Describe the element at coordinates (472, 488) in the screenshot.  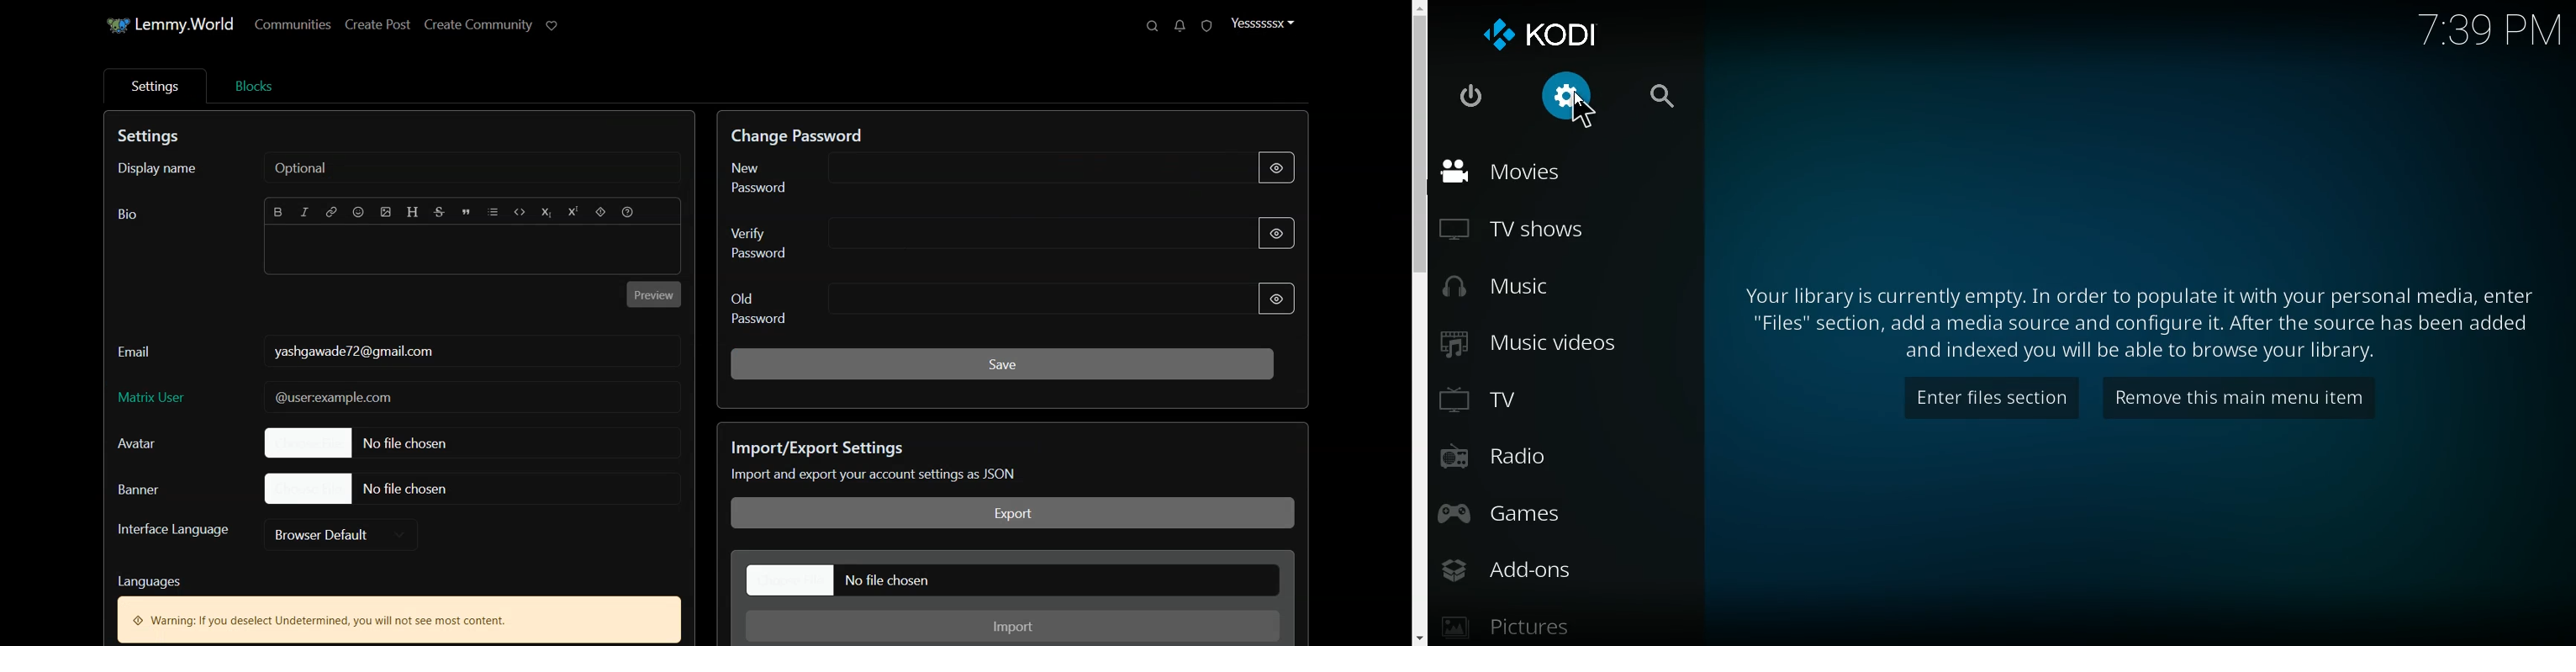
I see `File chosen` at that location.